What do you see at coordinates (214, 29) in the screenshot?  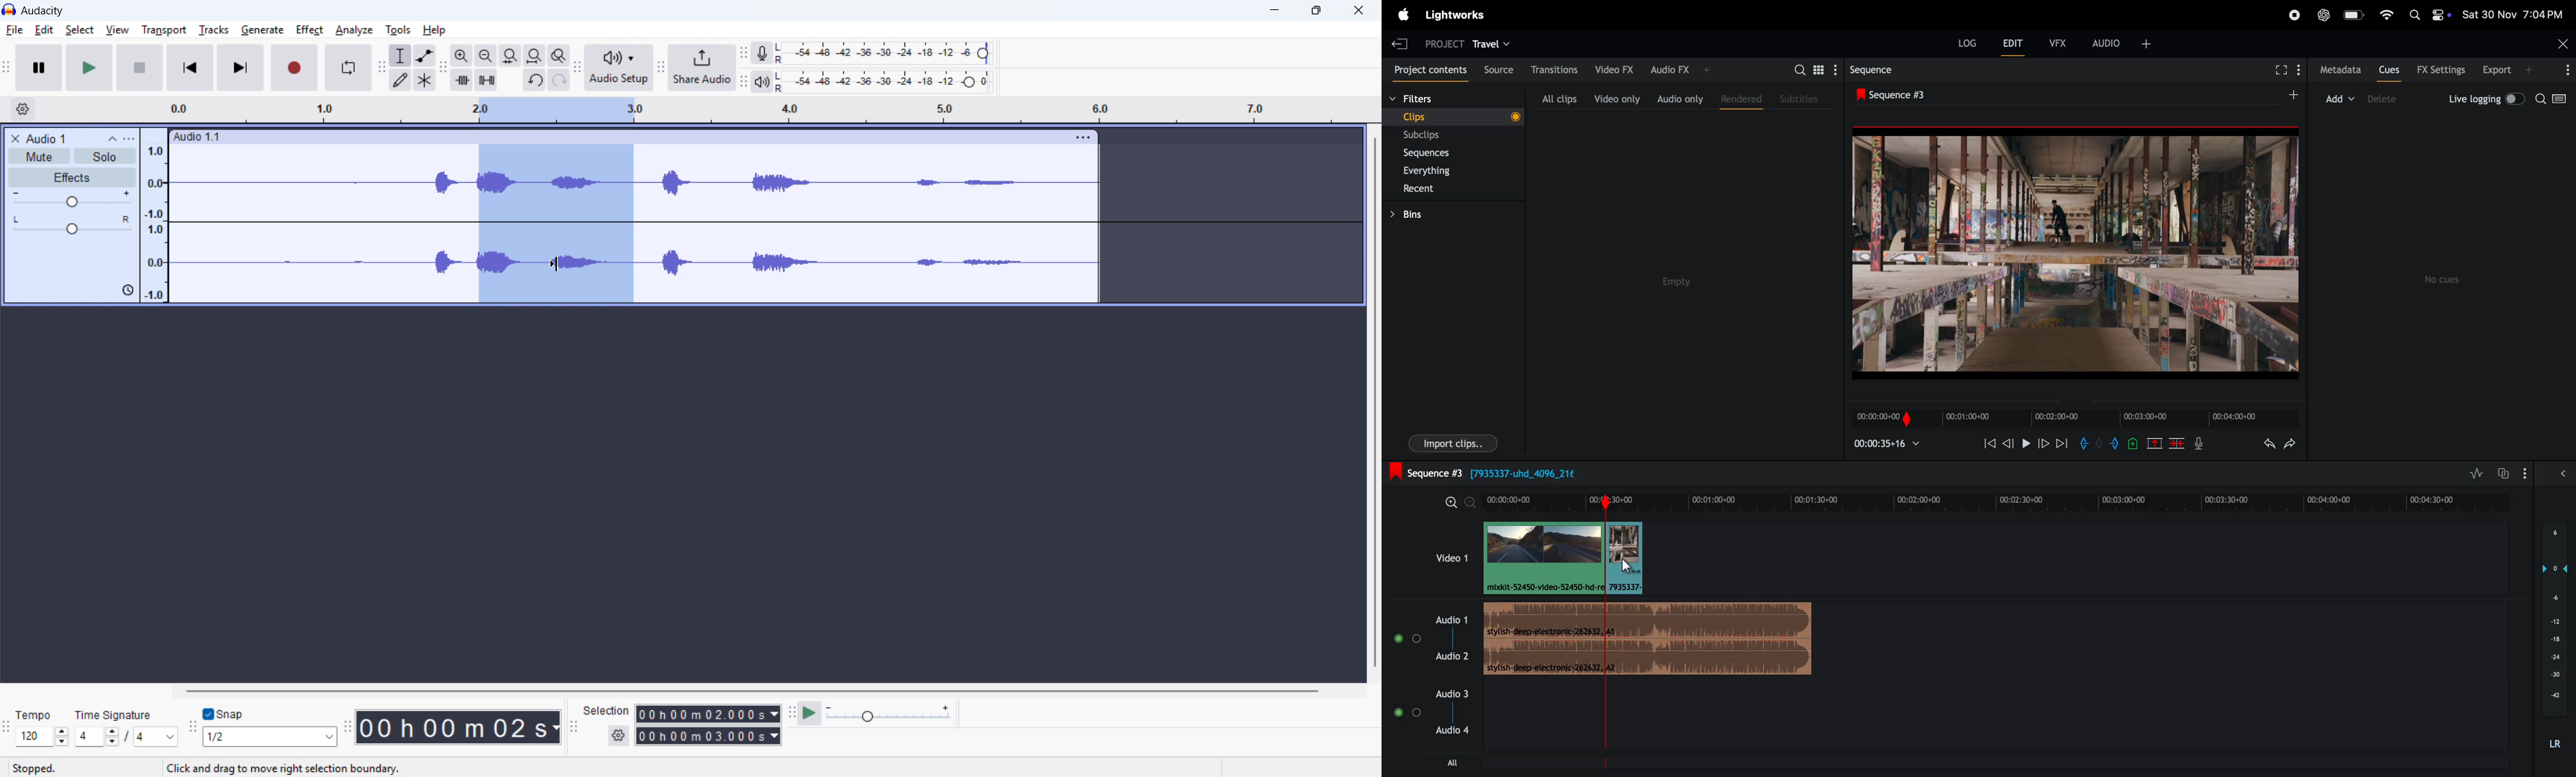 I see `Tracks` at bounding box center [214, 29].